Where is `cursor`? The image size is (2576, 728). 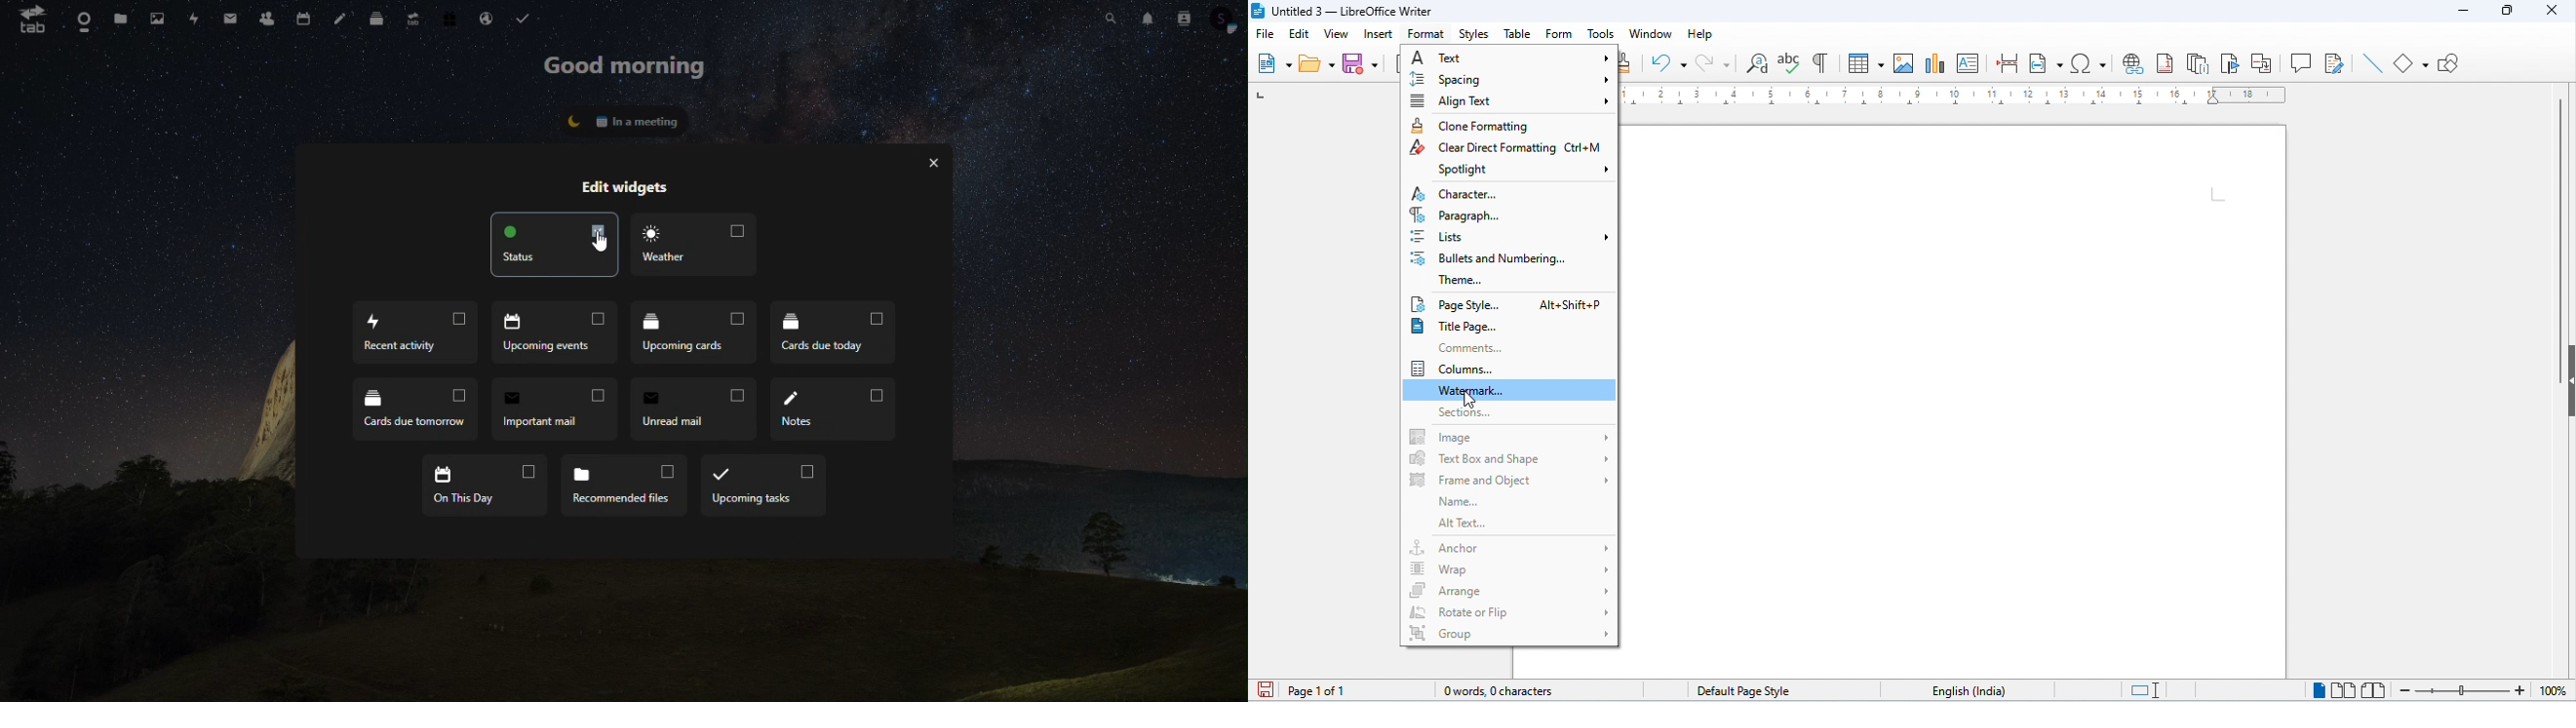
cursor is located at coordinates (598, 241).